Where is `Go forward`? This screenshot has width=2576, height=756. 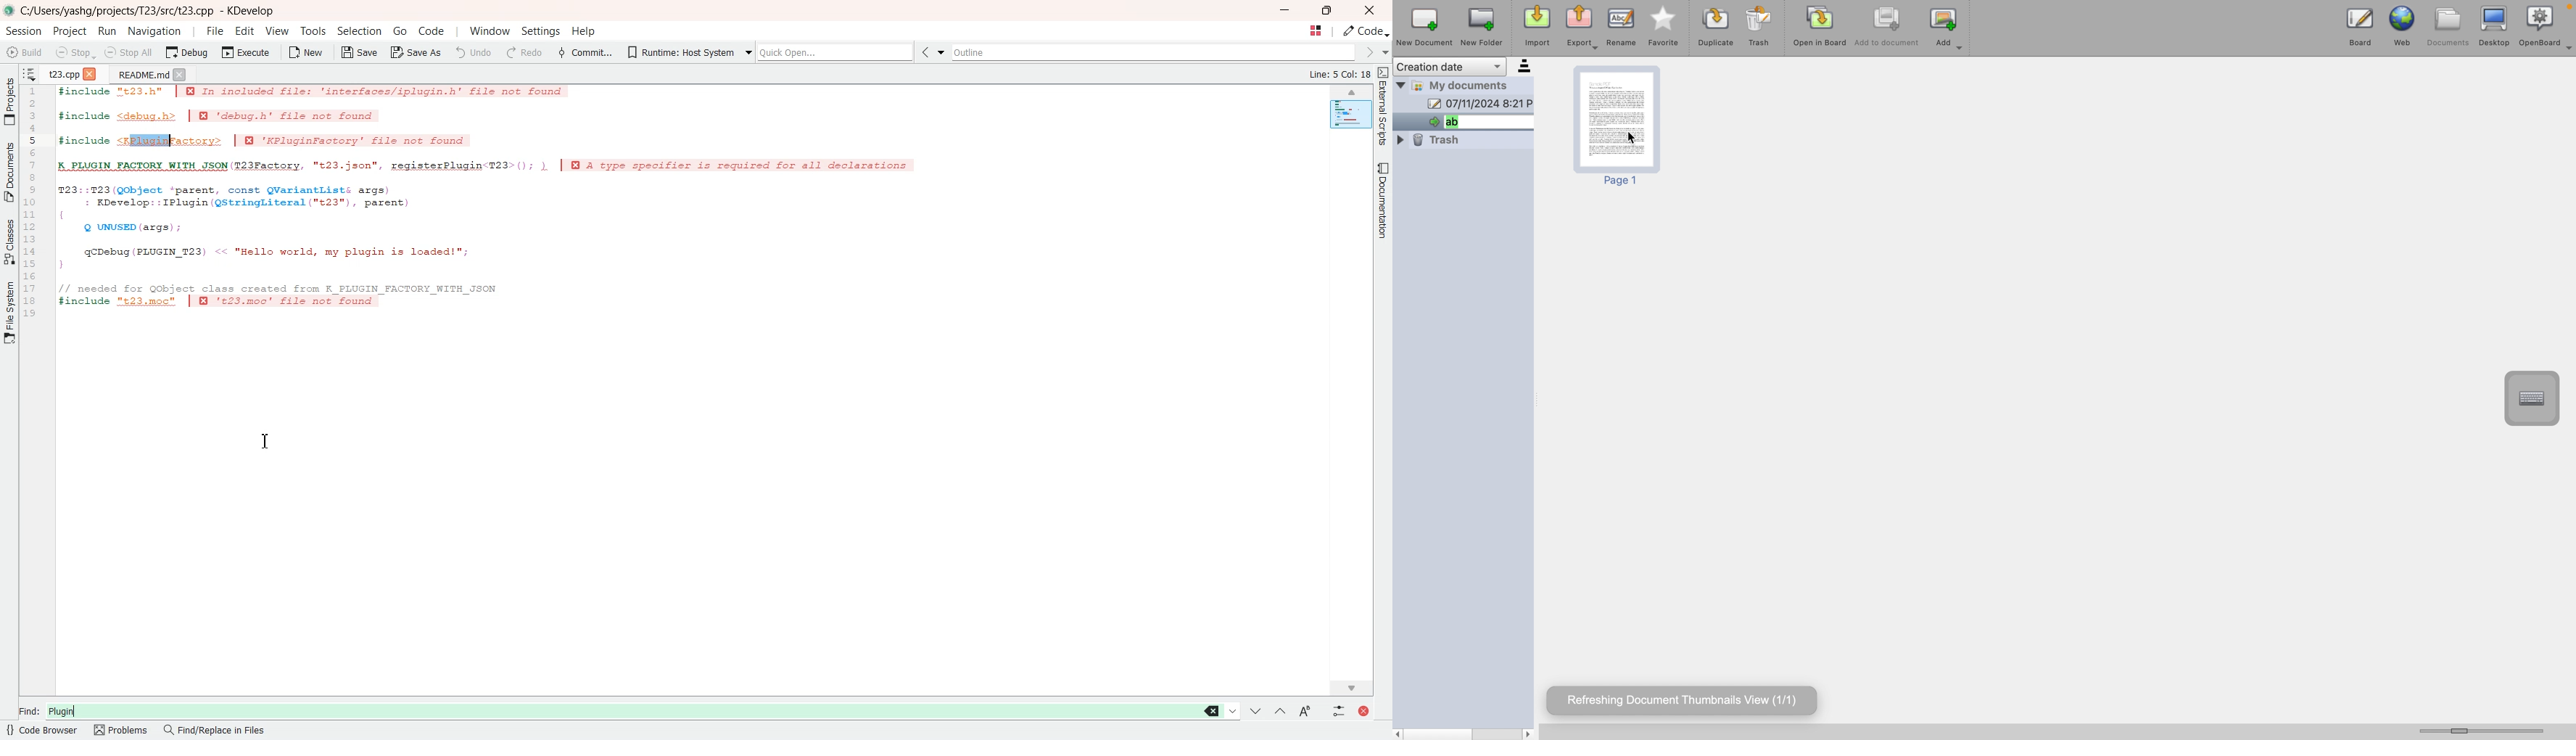
Go forward is located at coordinates (1368, 52).